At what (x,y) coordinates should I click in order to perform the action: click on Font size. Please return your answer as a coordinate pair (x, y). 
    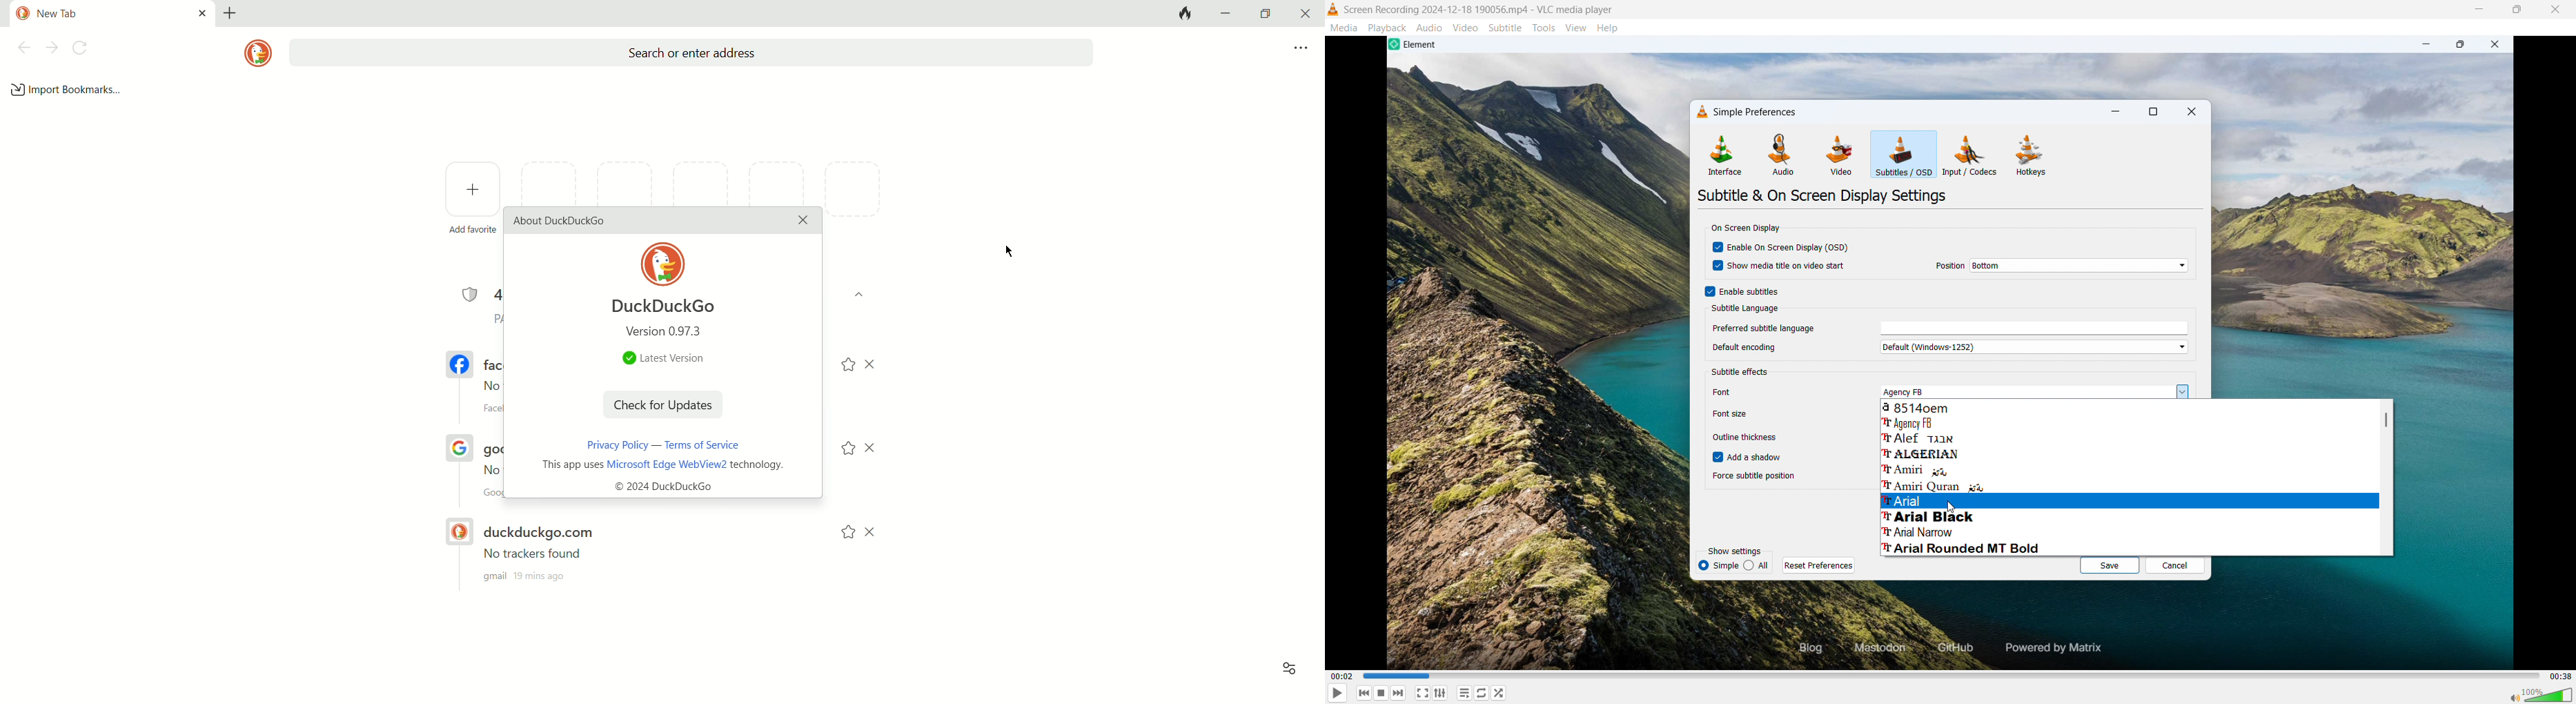
    Looking at the image, I should click on (1736, 414).